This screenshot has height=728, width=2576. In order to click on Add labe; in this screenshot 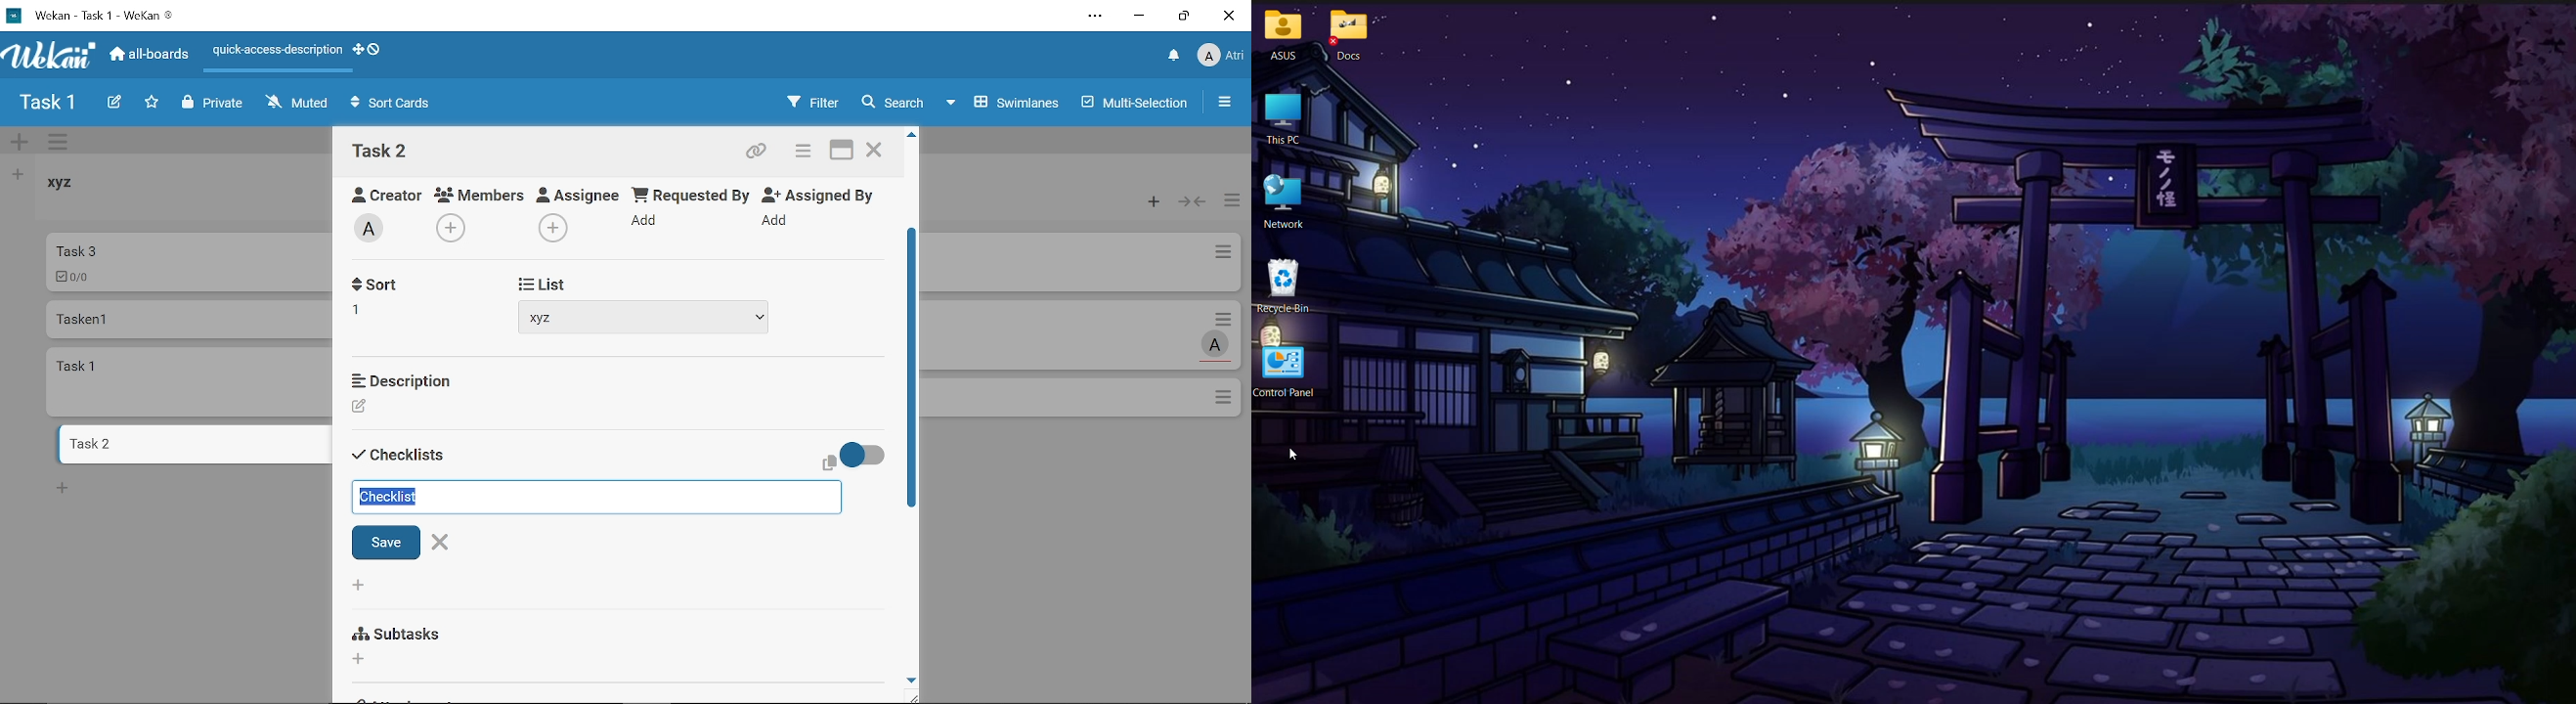, I will do `click(375, 231)`.